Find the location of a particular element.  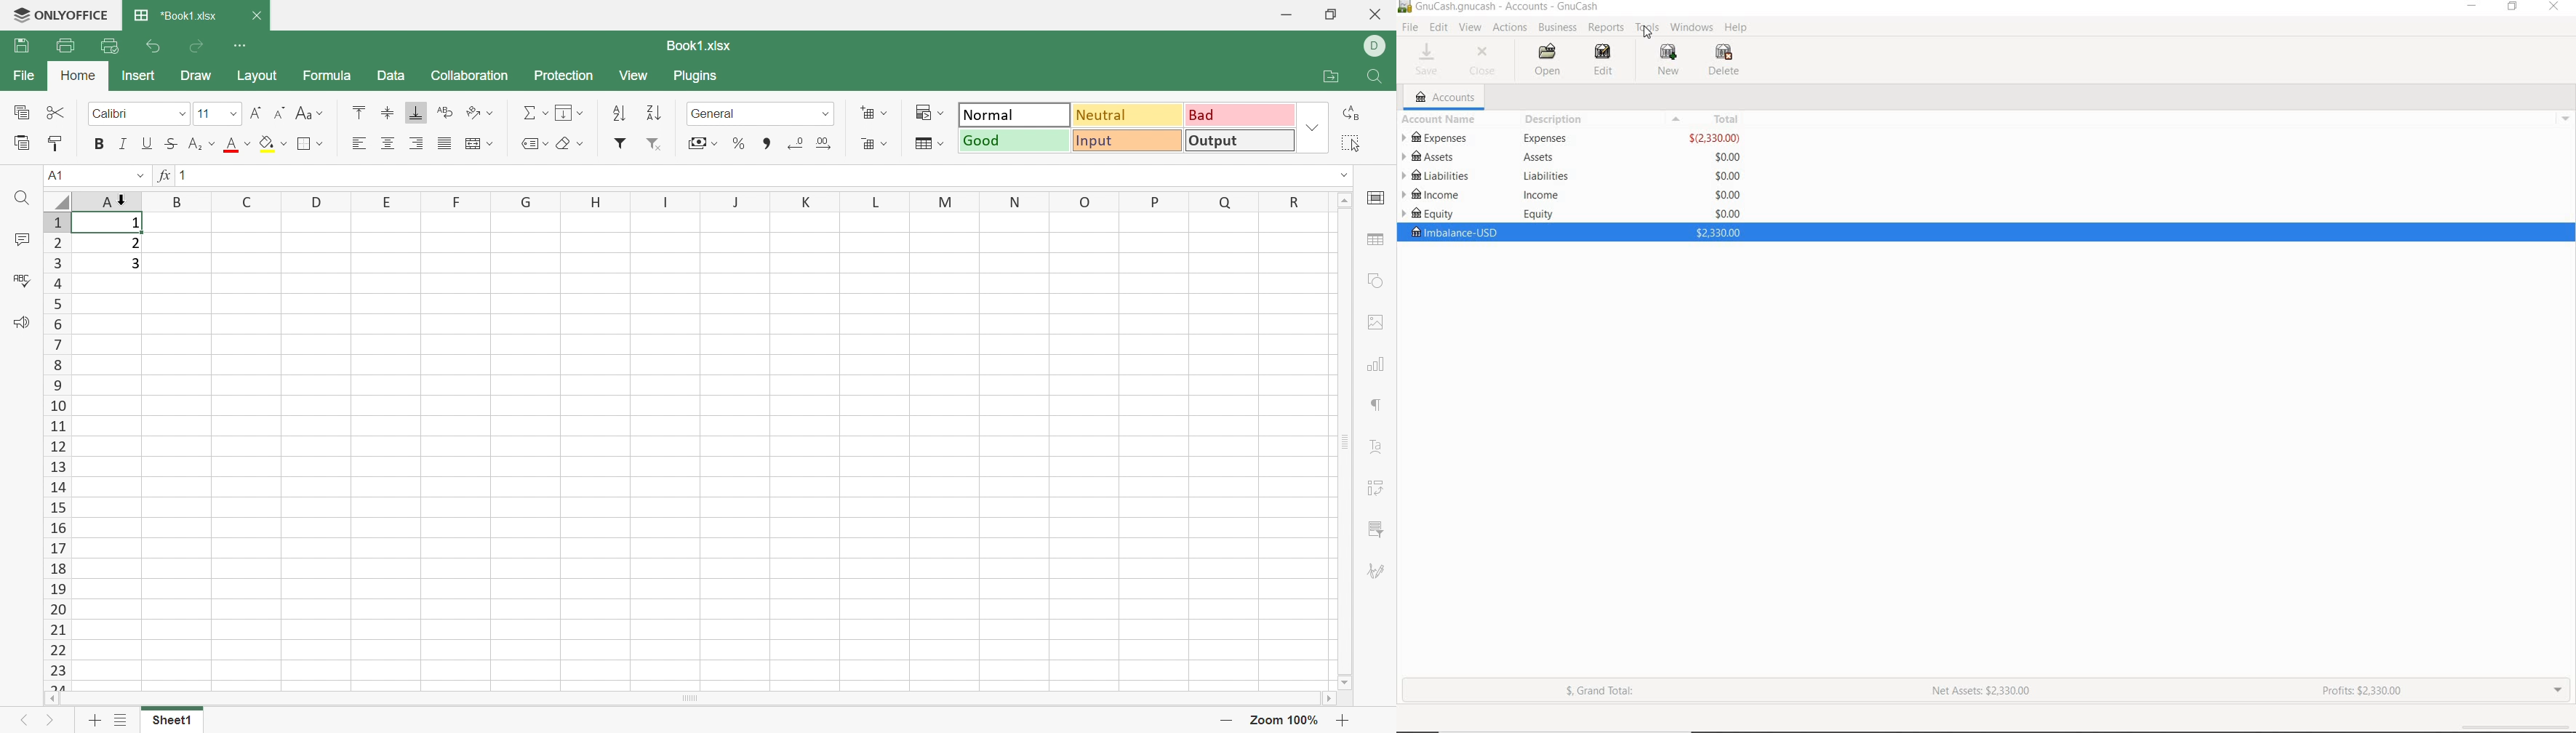

DELL is located at coordinates (1377, 46).